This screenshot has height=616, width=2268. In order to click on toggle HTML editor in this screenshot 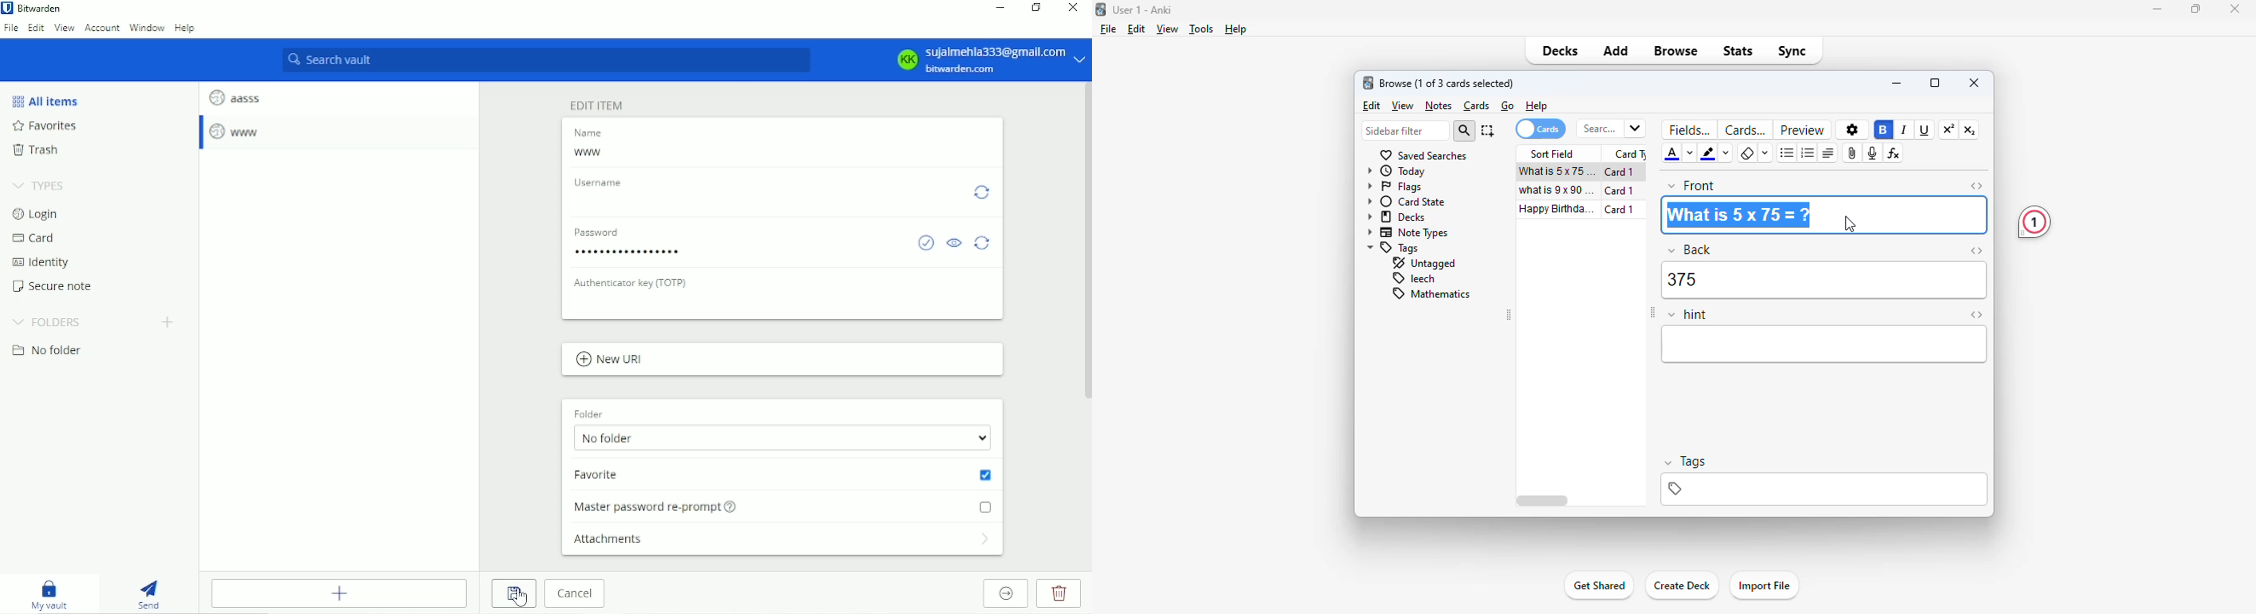, I will do `click(1977, 186)`.